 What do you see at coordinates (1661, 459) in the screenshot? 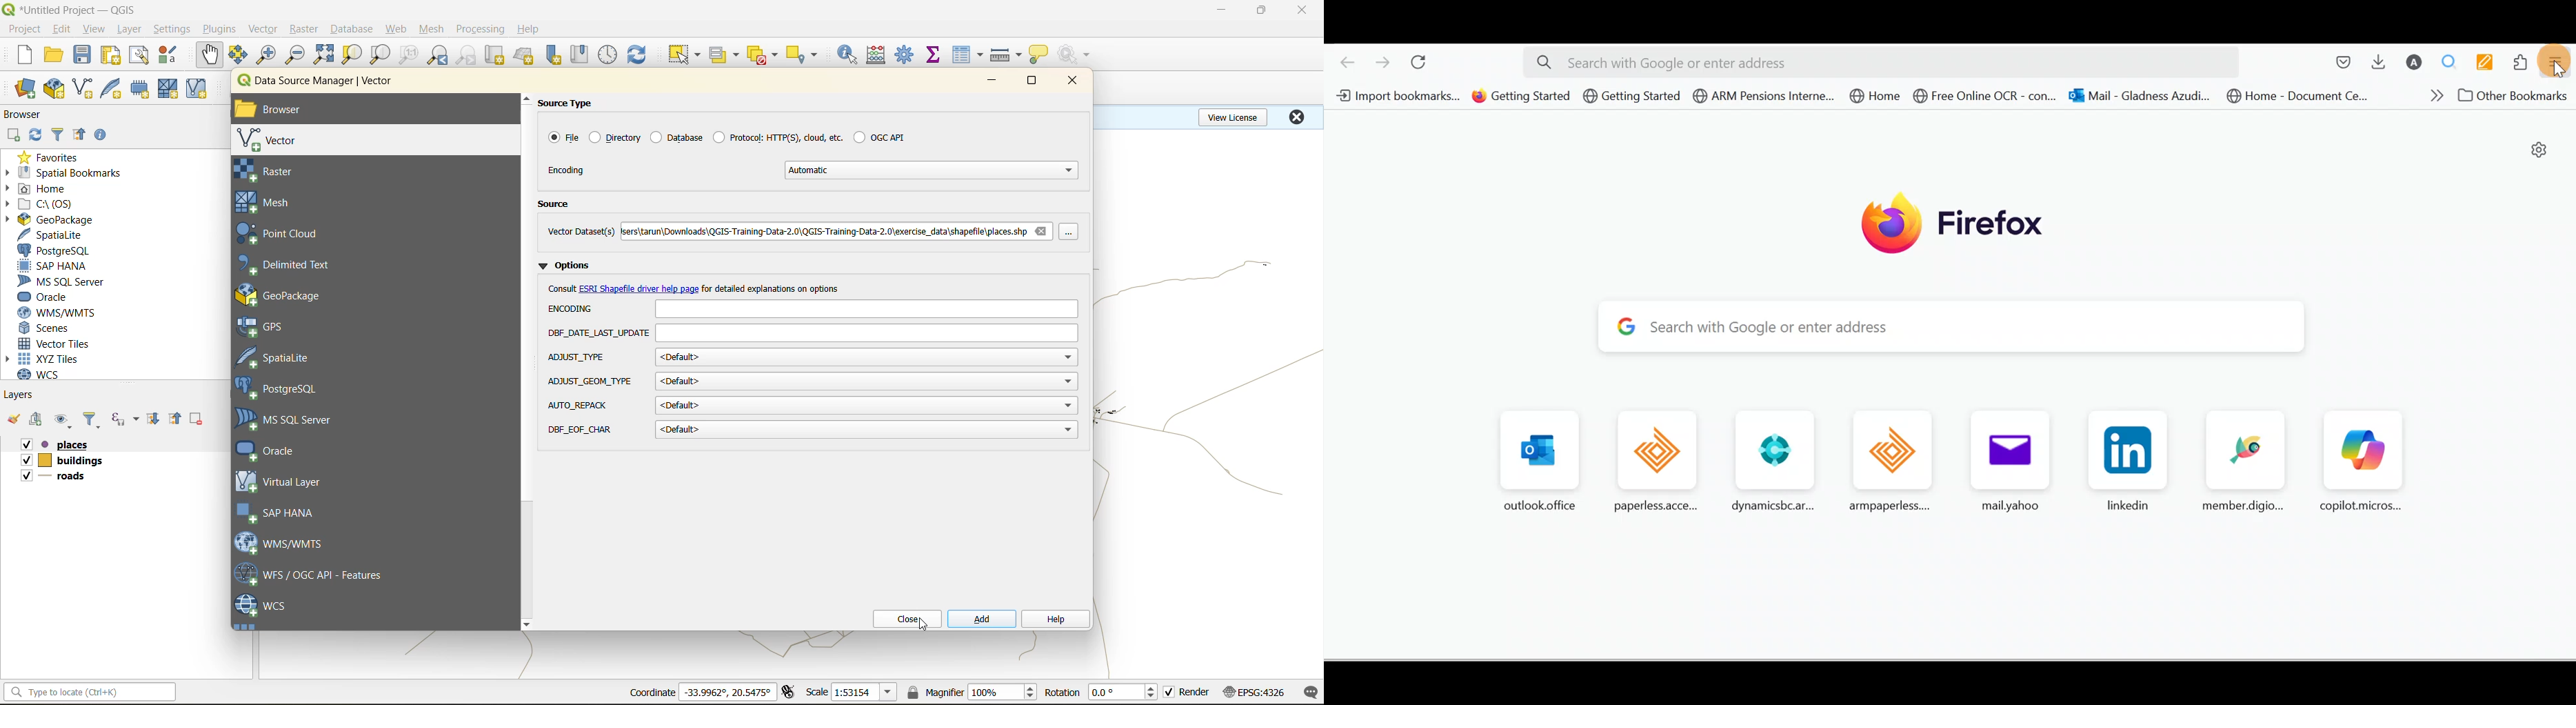
I see `Frequently browsed page` at bounding box center [1661, 459].